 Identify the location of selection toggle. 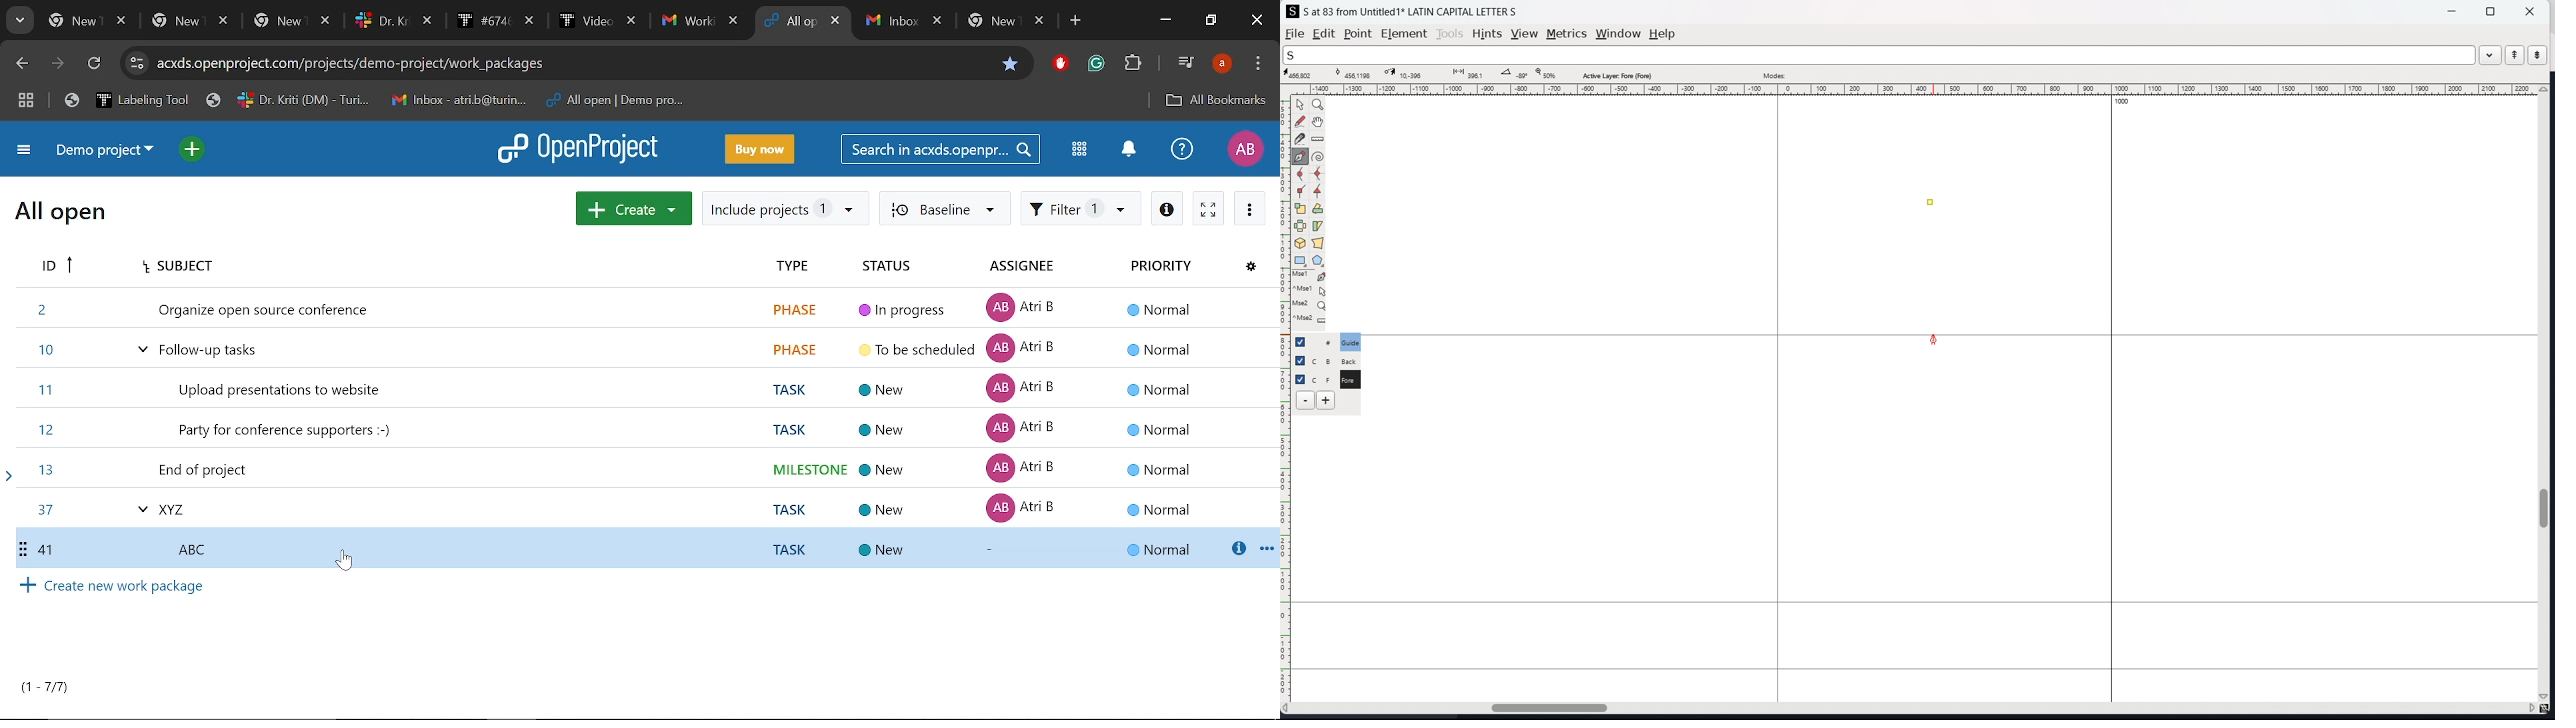
(1301, 378).